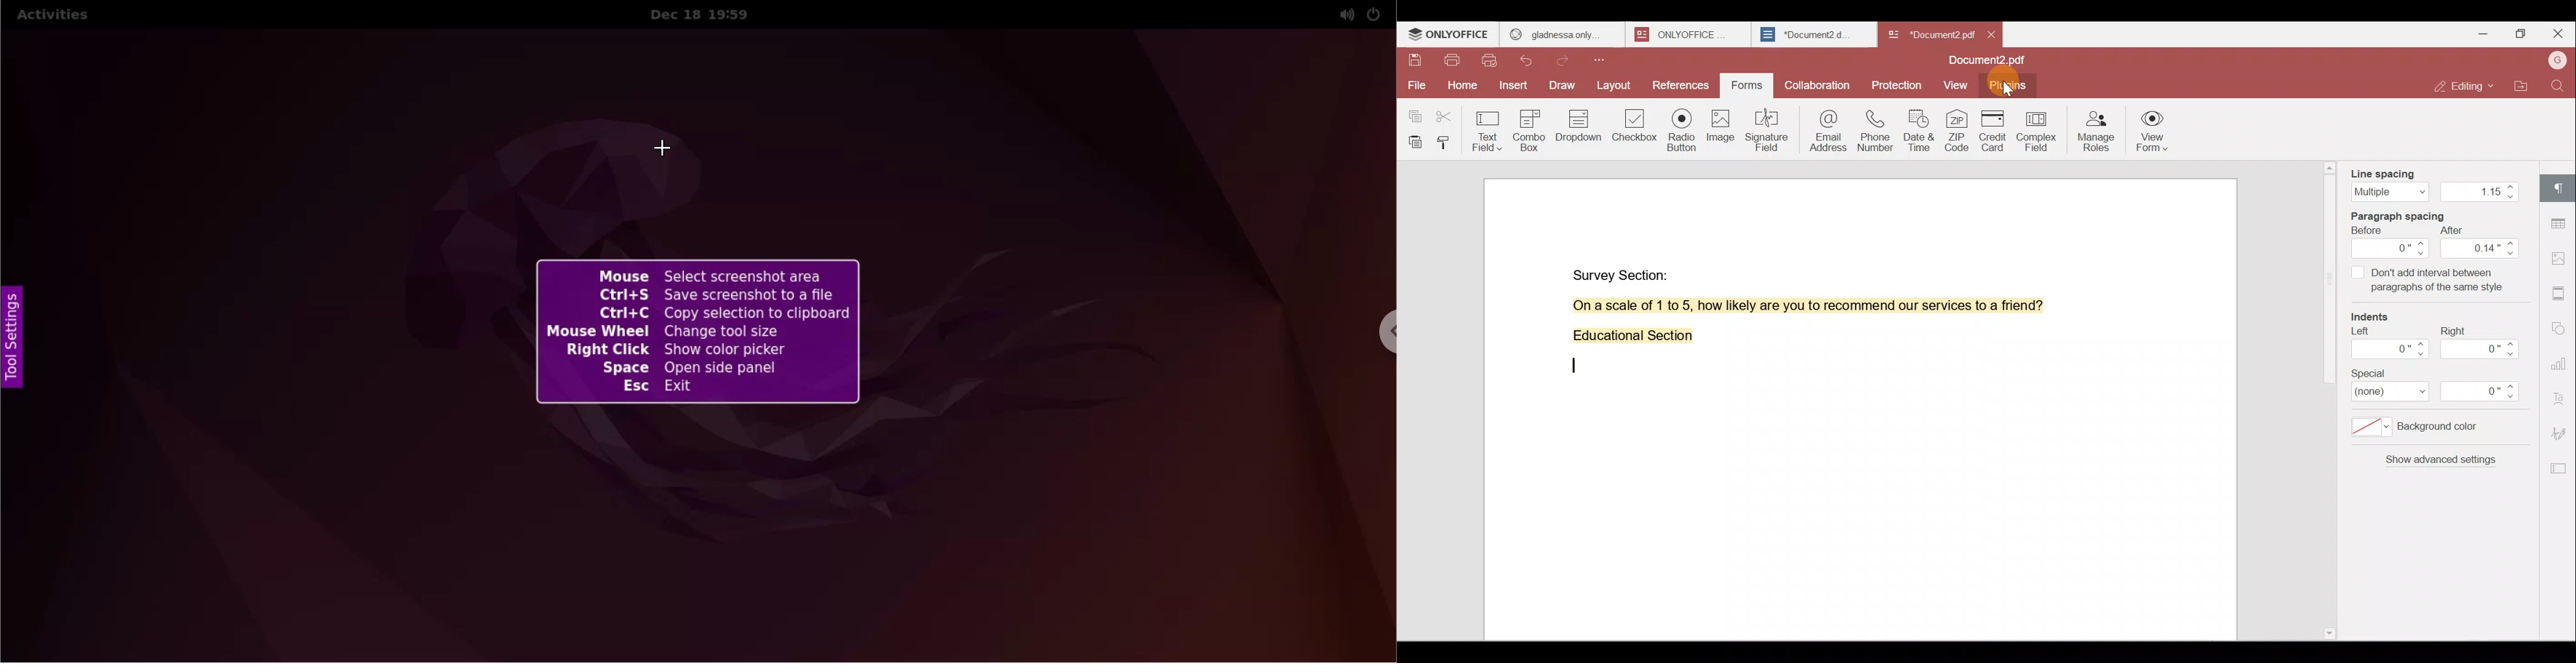 This screenshot has height=672, width=2576. I want to click on Show advanced settings, so click(2439, 465).